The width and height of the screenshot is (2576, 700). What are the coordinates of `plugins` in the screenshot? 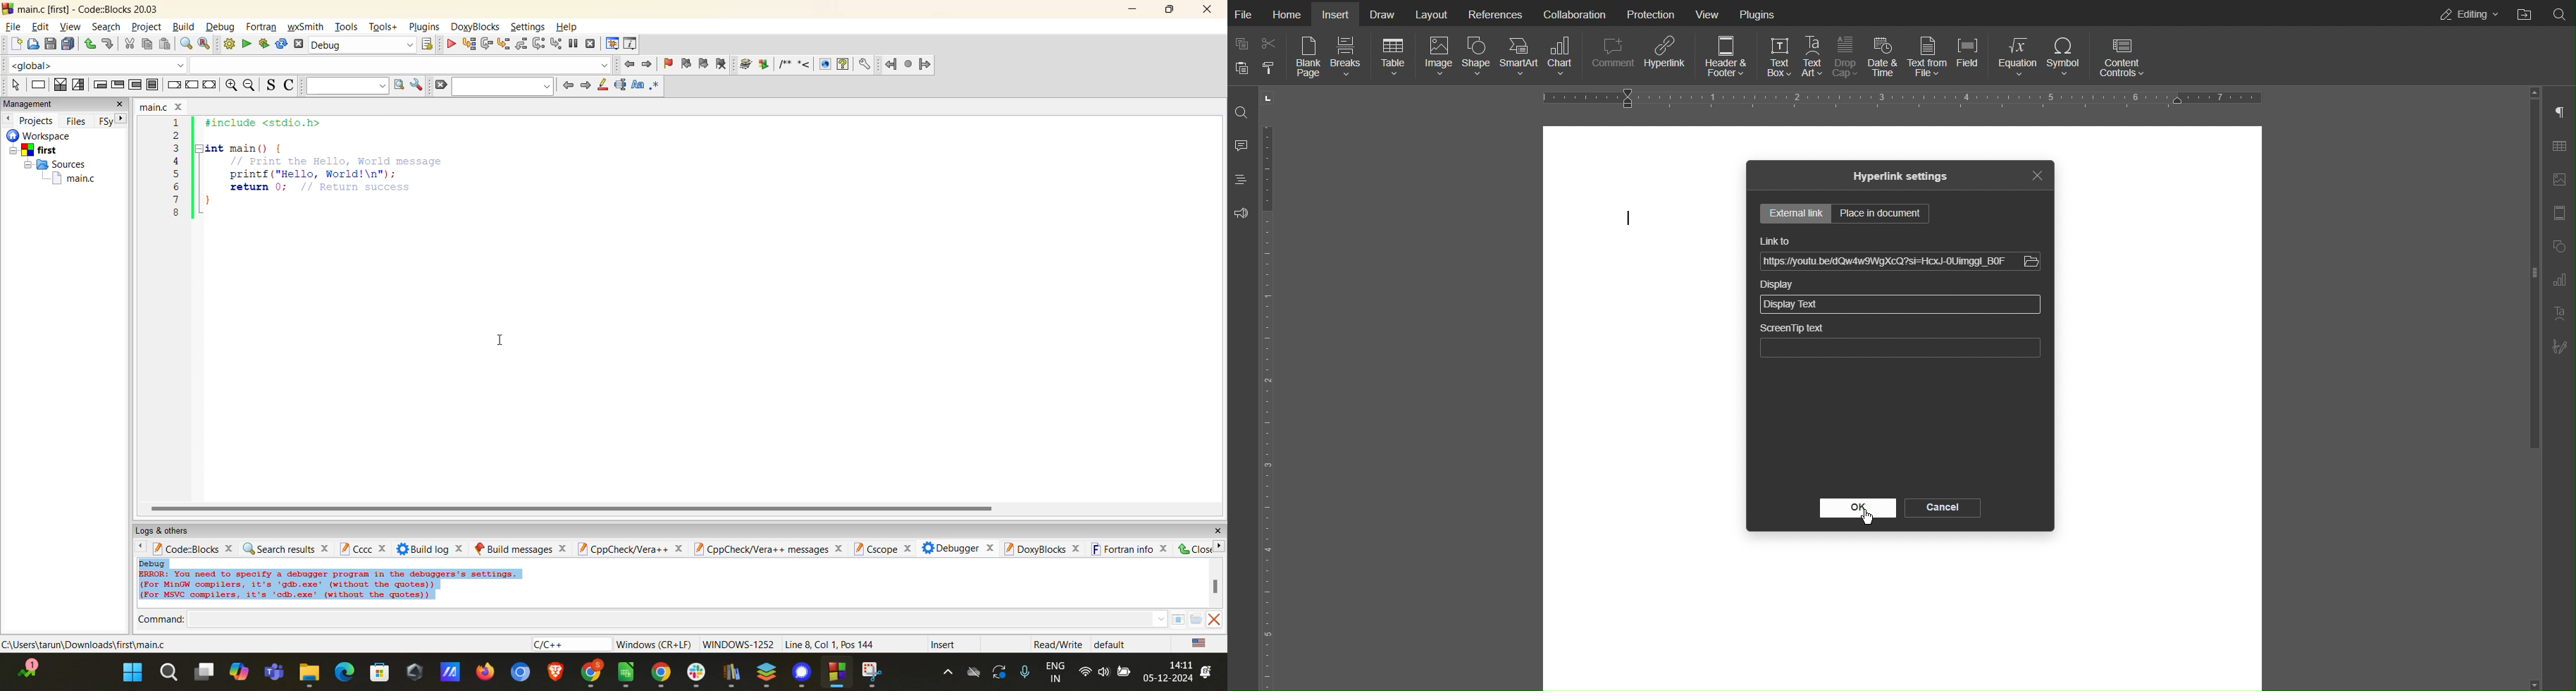 It's located at (424, 26).